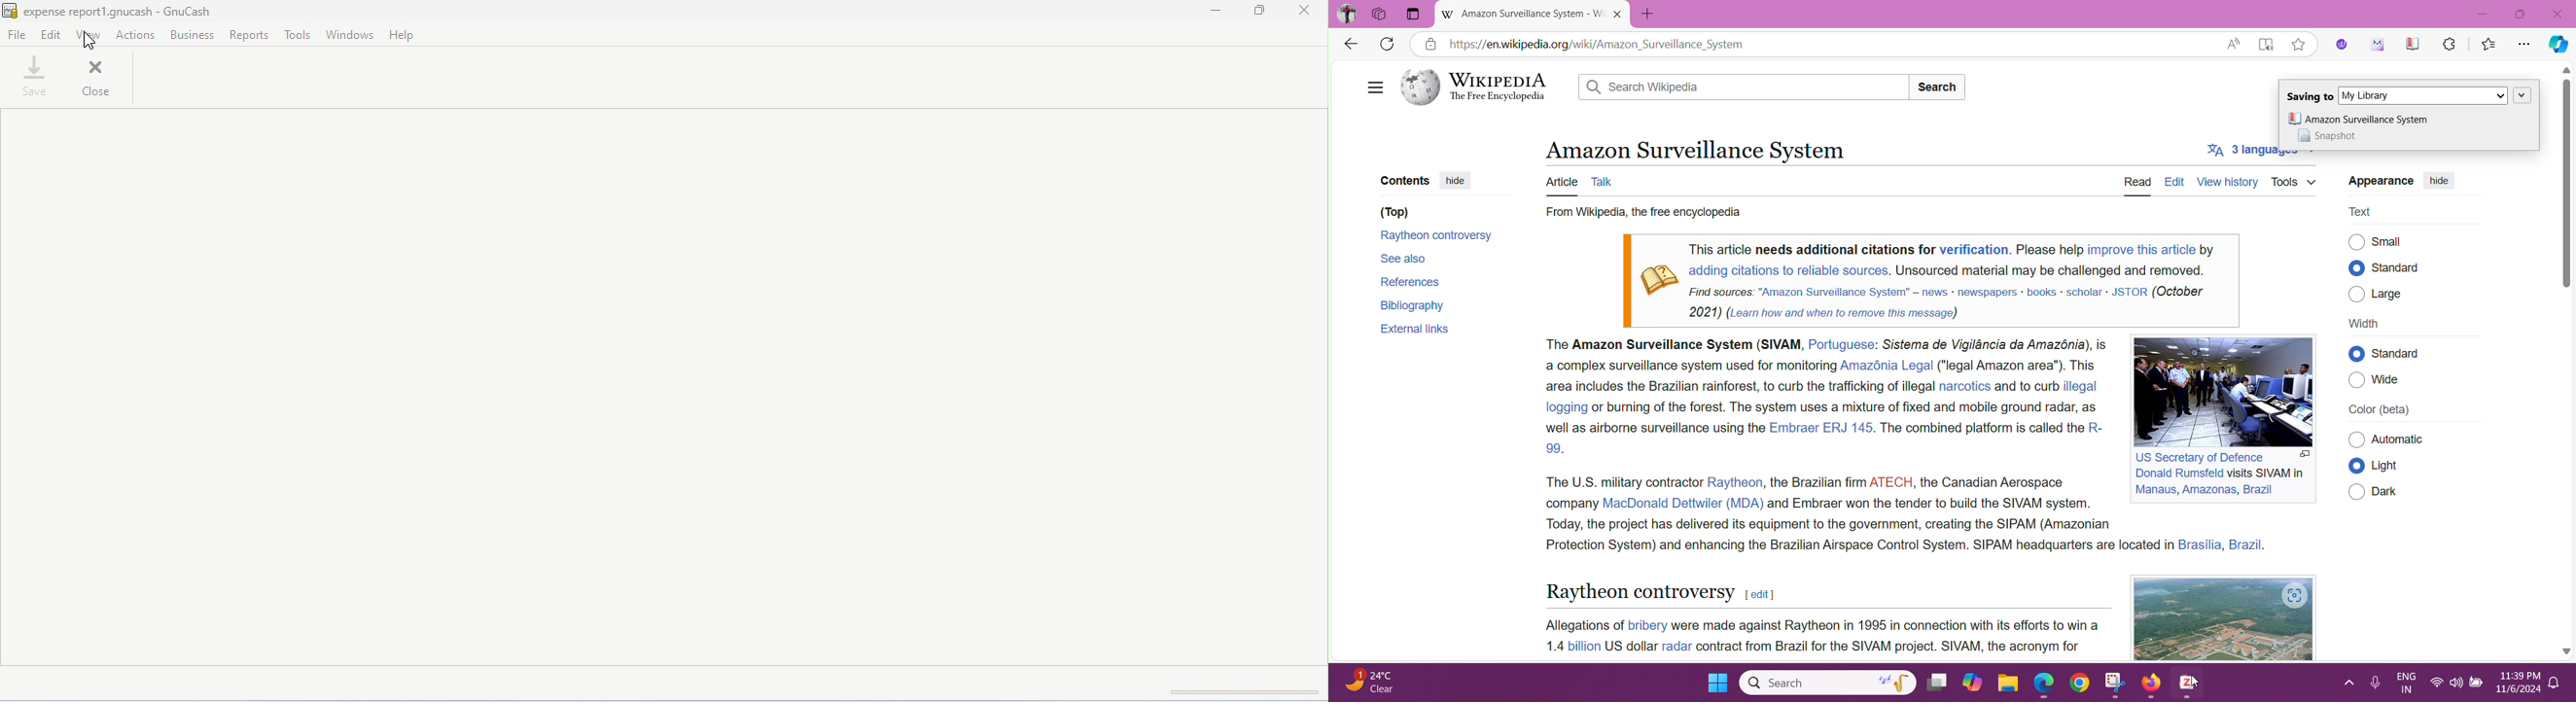 The height and width of the screenshot is (728, 2576). What do you see at coordinates (1828, 524) in the screenshot?
I see `Today, the project has delivered its equipment to the government, creating the SIPAM (Amazonian` at bounding box center [1828, 524].